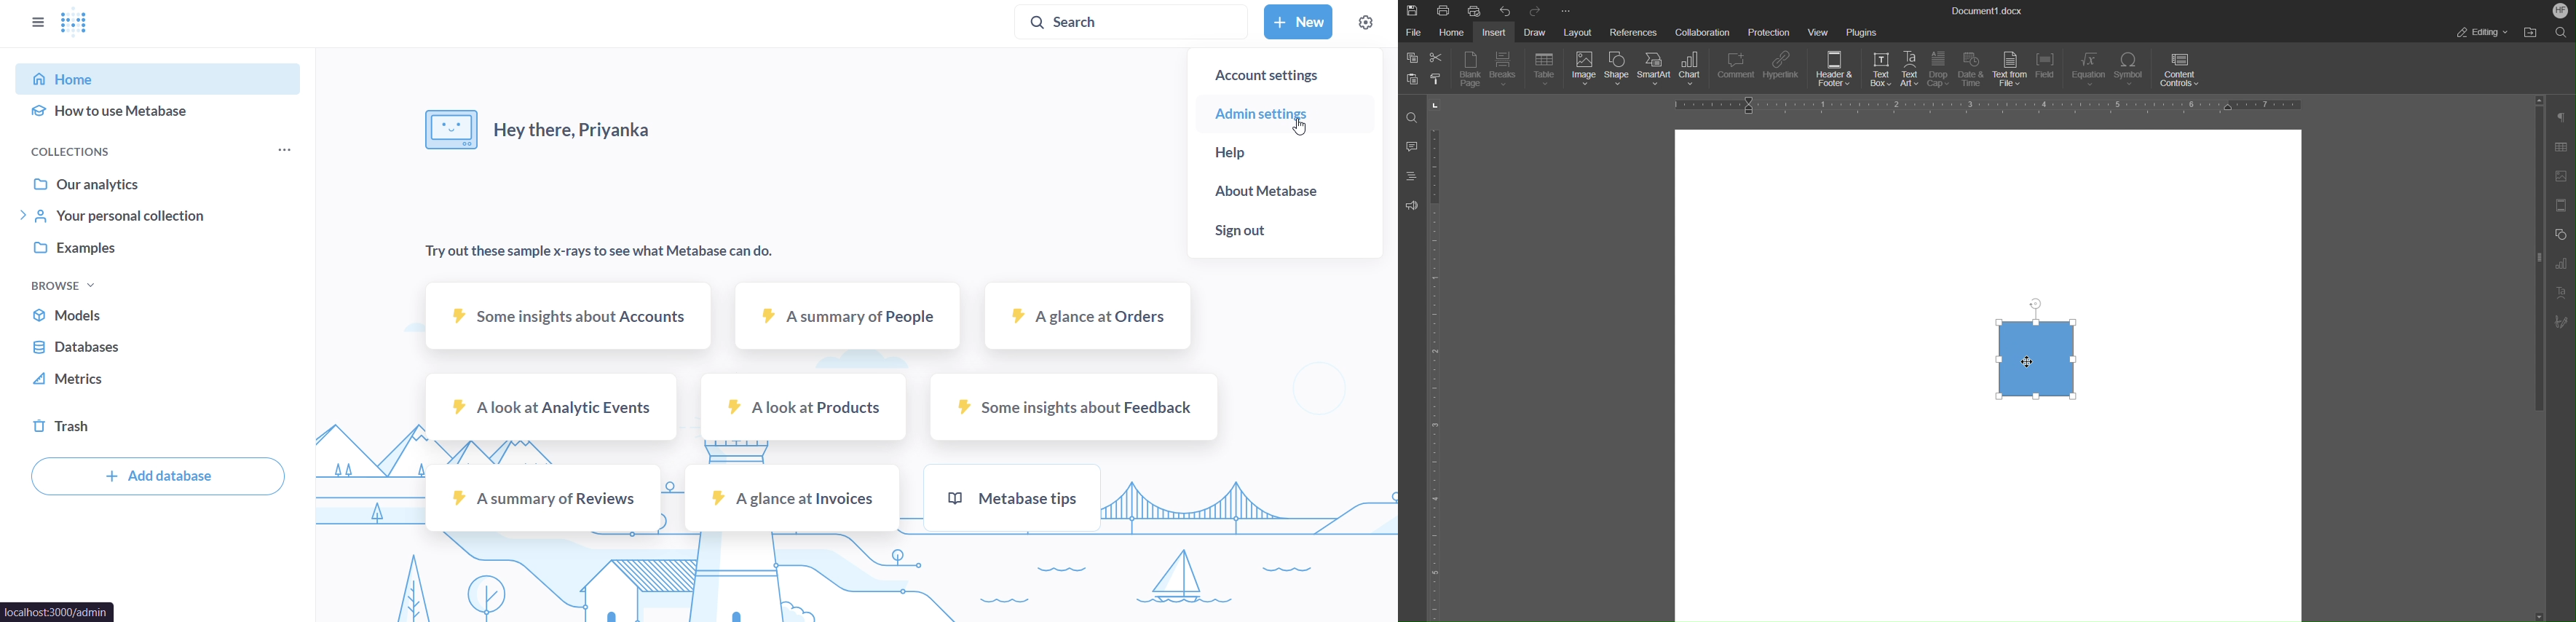 This screenshot has height=644, width=2576. Describe the element at coordinates (1737, 71) in the screenshot. I see `Comment` at that location.